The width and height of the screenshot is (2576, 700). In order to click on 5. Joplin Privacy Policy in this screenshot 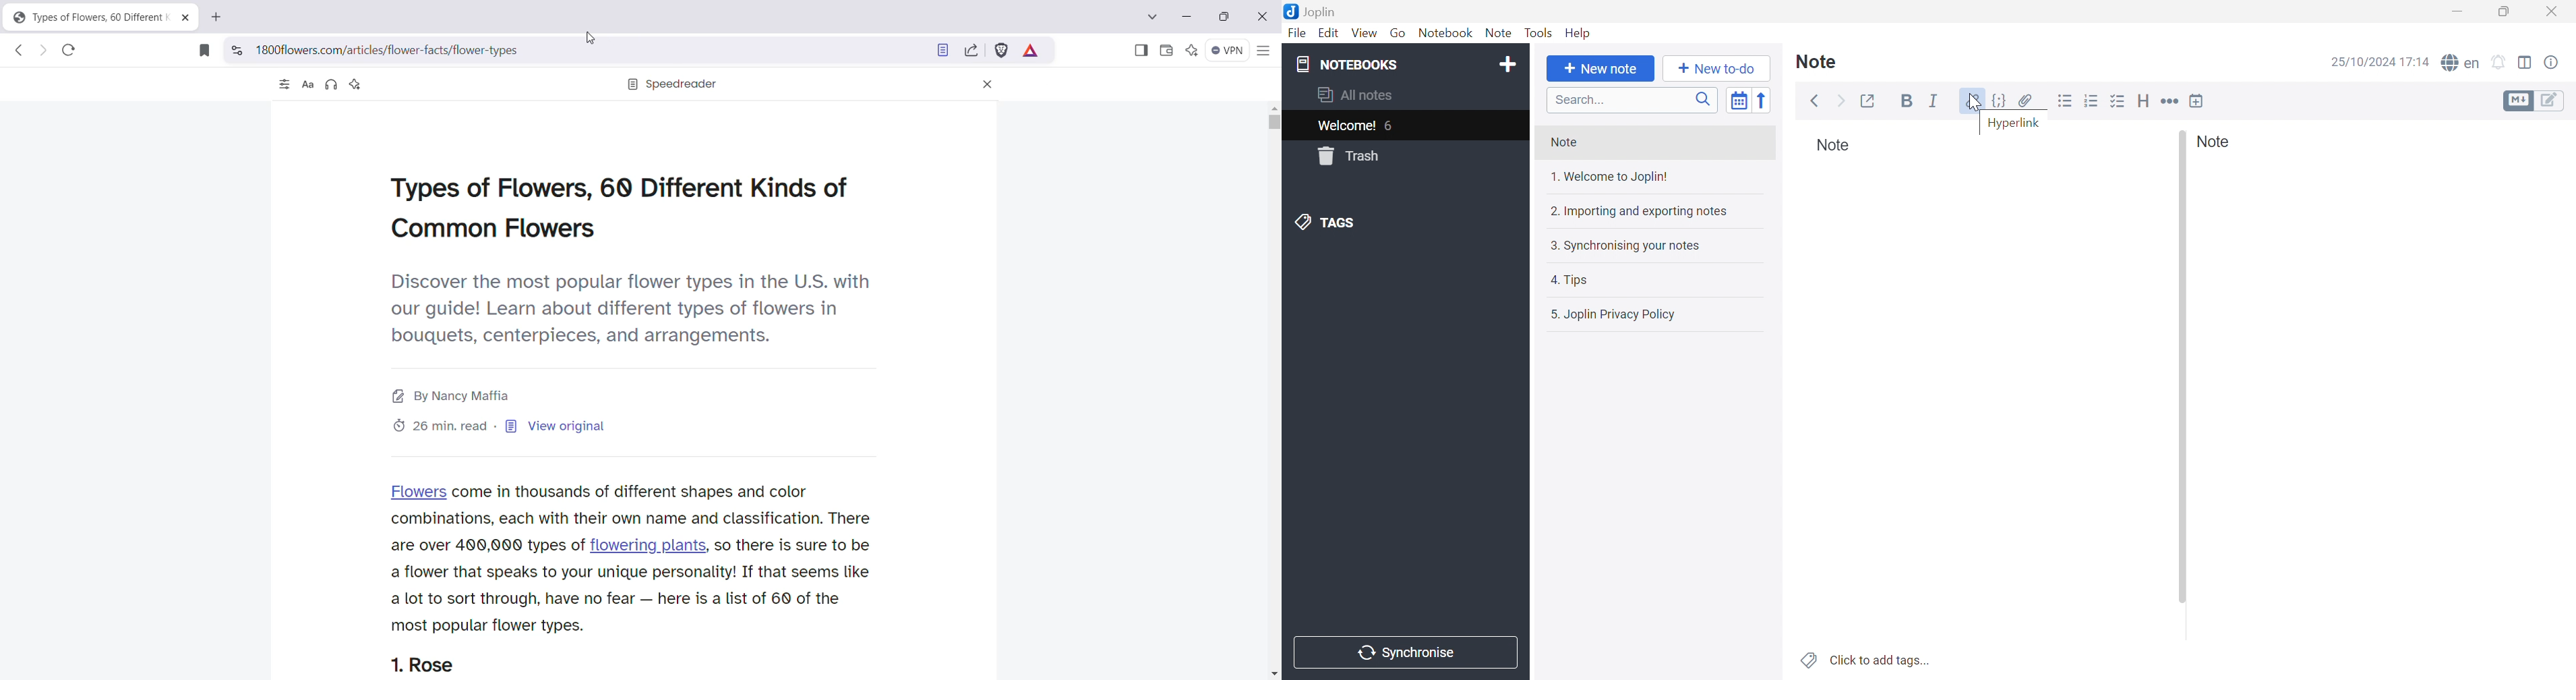, I will do `click(1651, 315)`.